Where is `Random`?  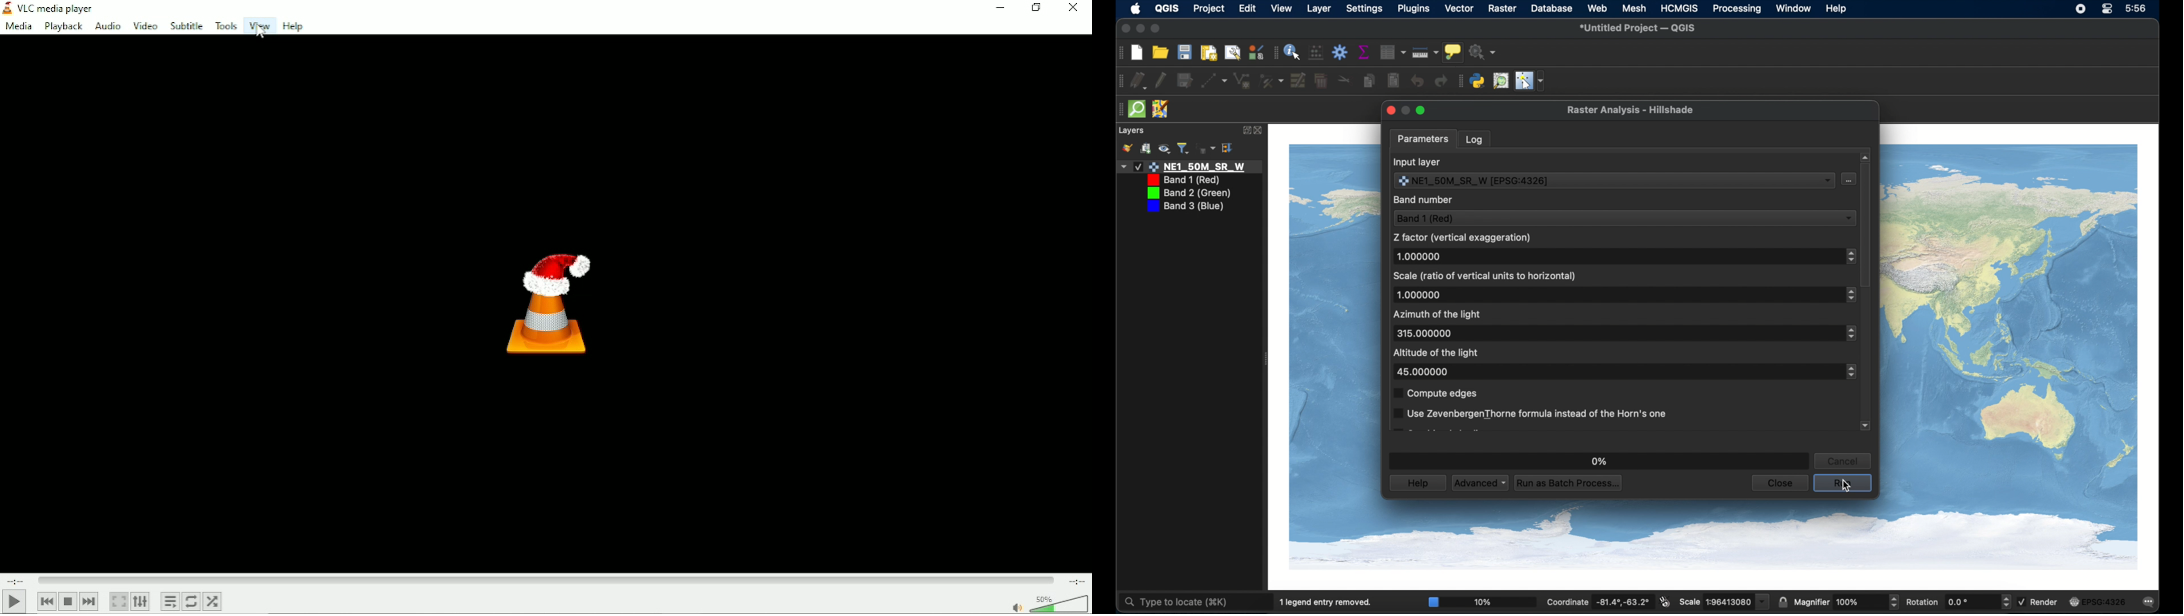
Random is located at coordinates (213, 601).